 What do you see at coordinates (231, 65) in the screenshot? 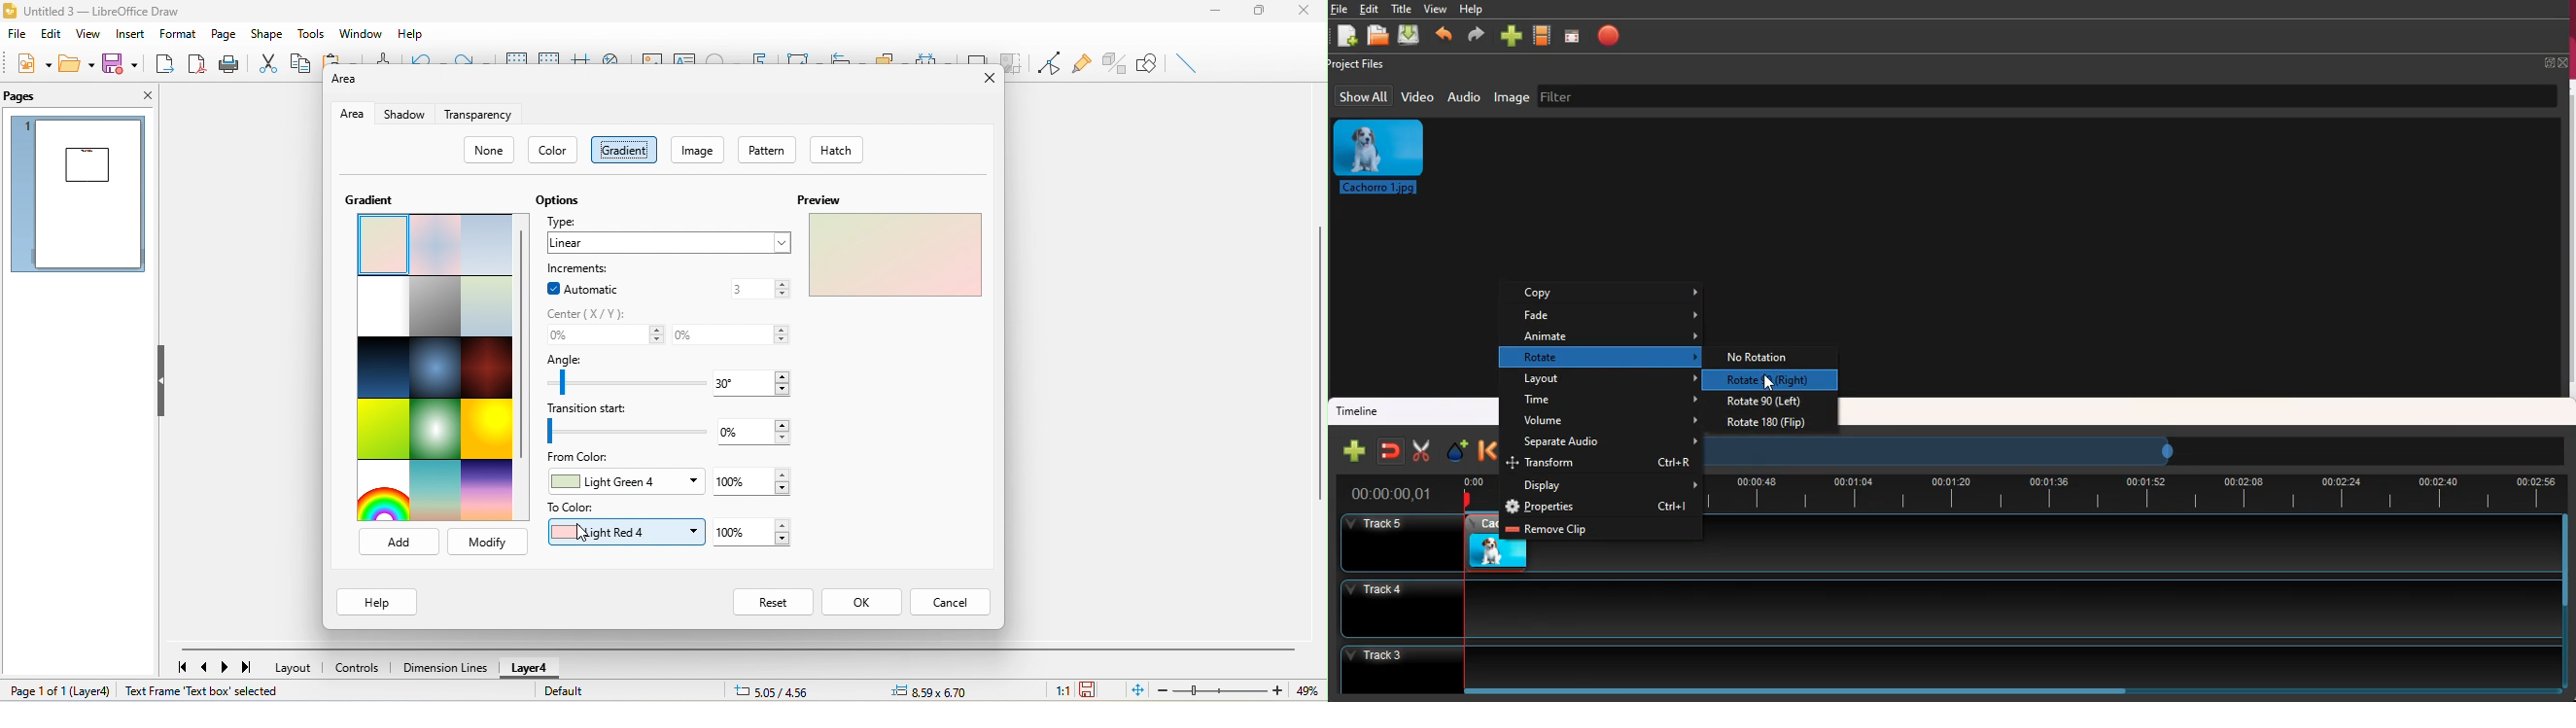
I see `print` at bounding box center [231, 65].